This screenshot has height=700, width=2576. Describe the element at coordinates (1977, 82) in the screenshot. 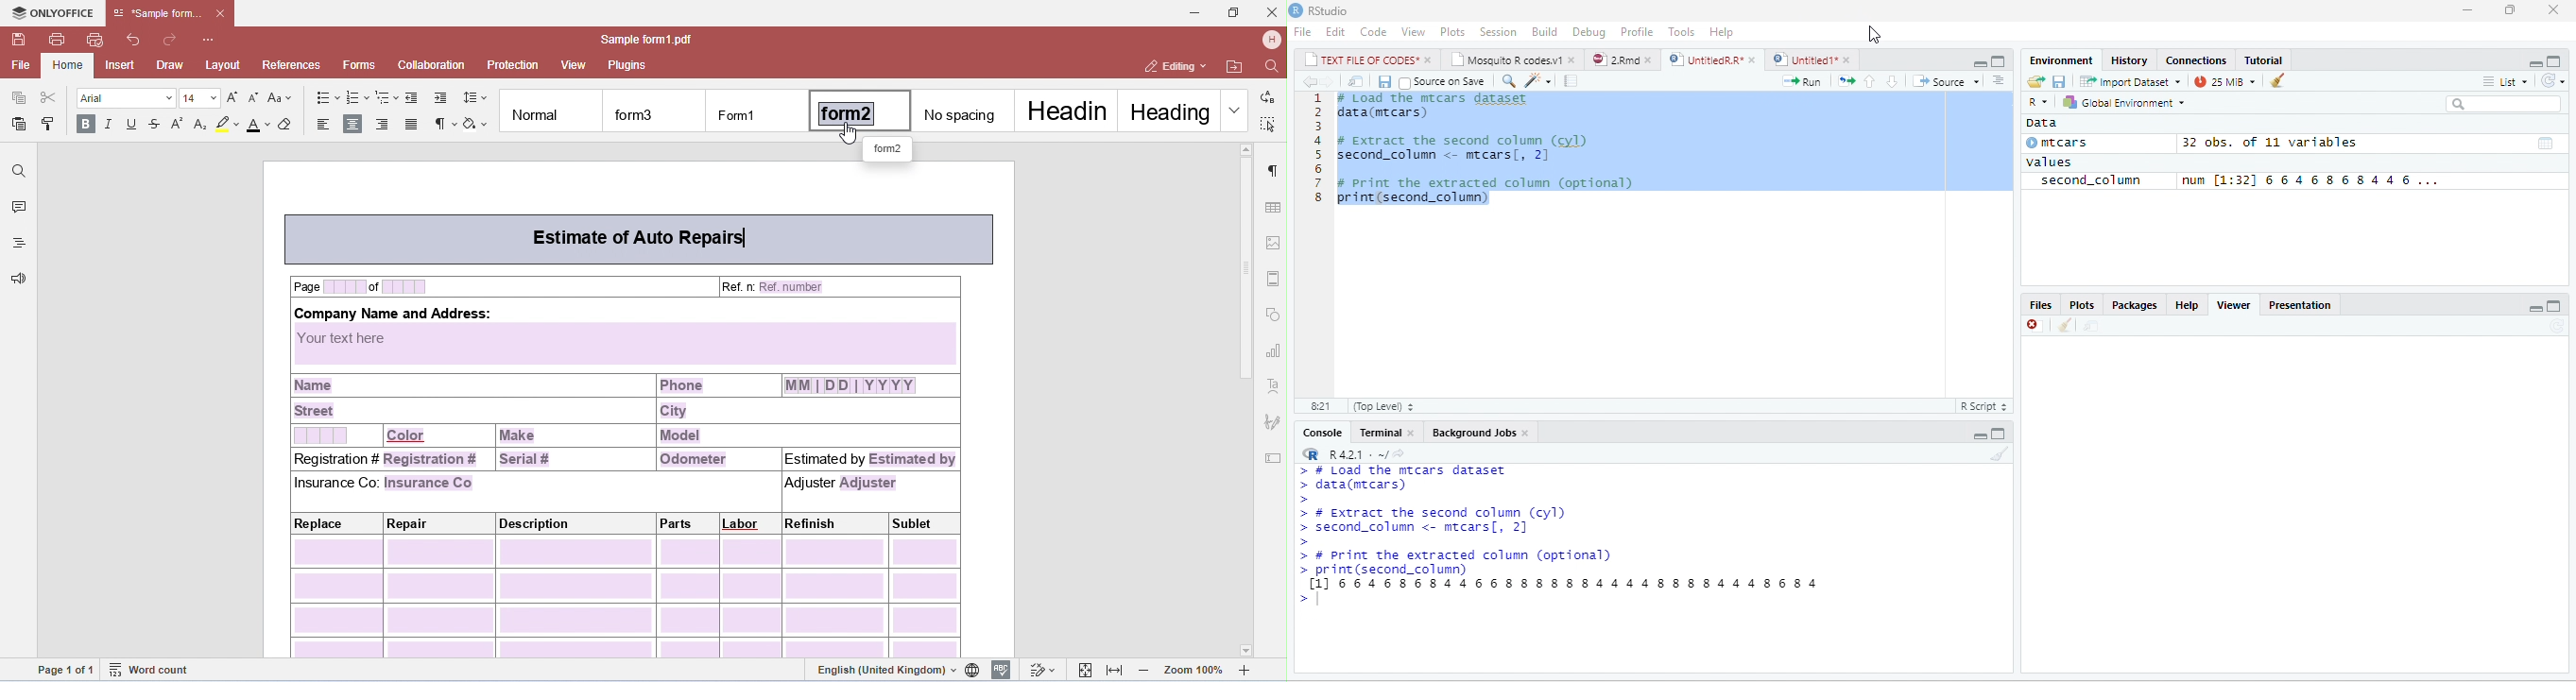

I see `drop down` at that location.